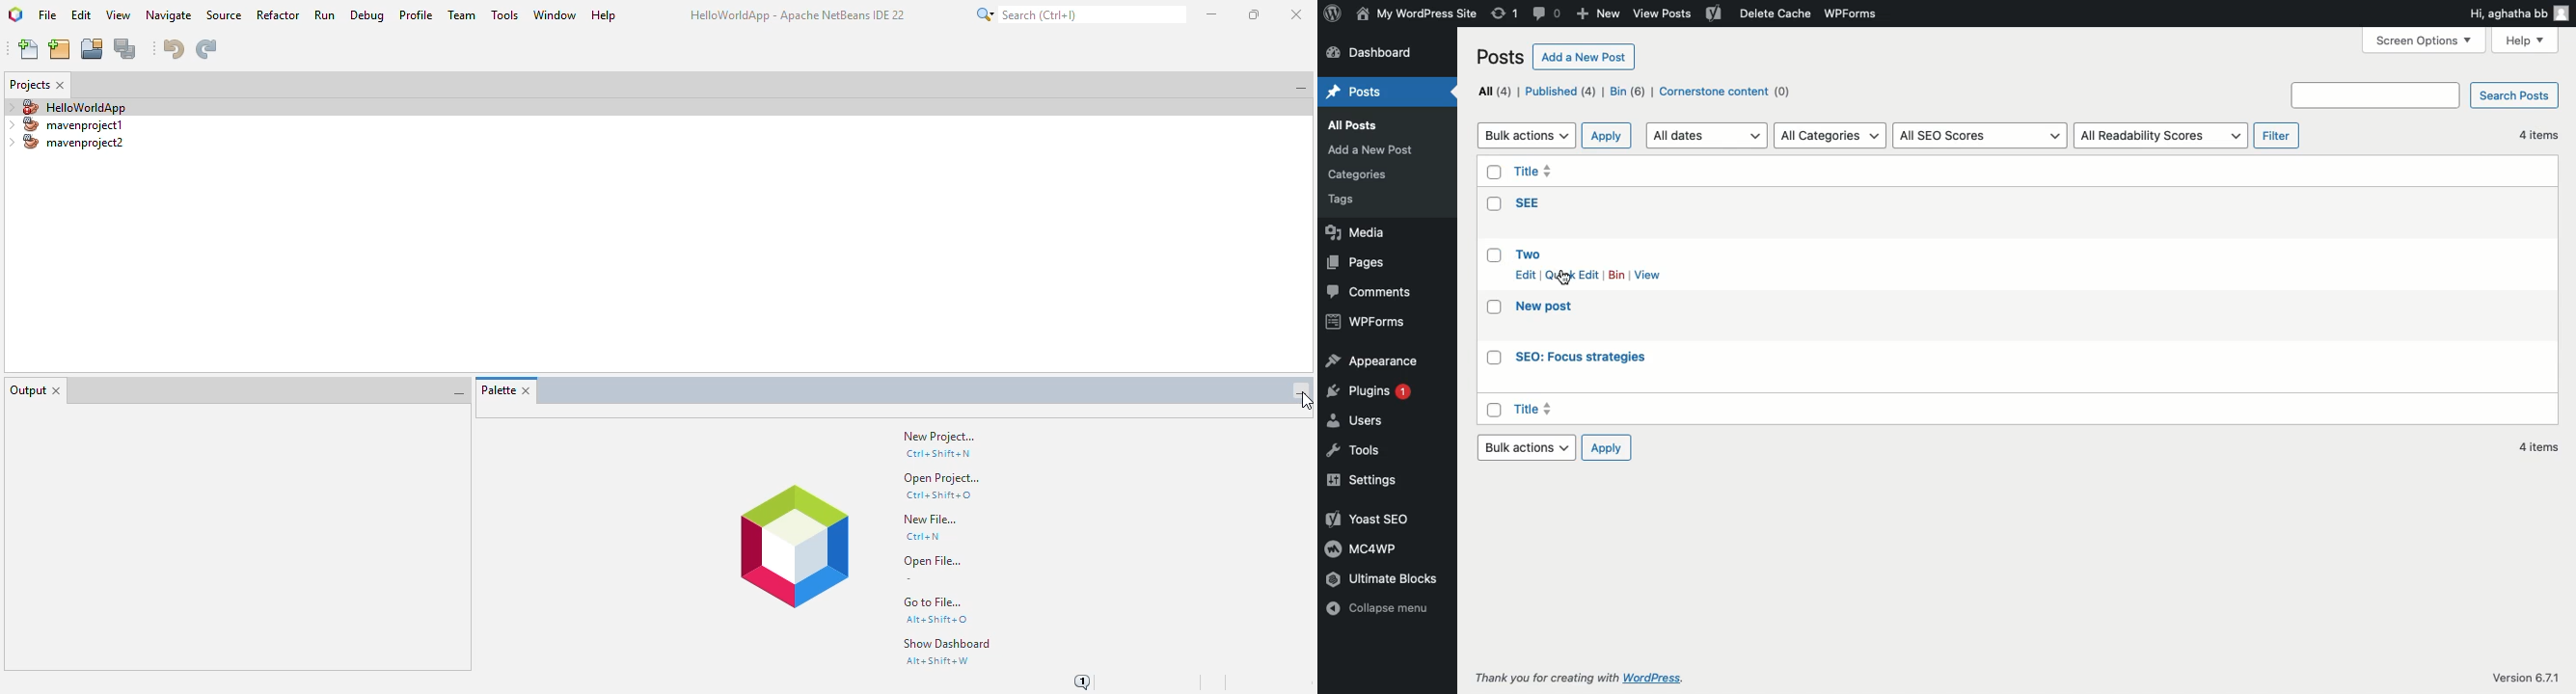  Describe the element at coordinates (1395, 579) in the screenshot. I see `Ultimate blocks` at that location.